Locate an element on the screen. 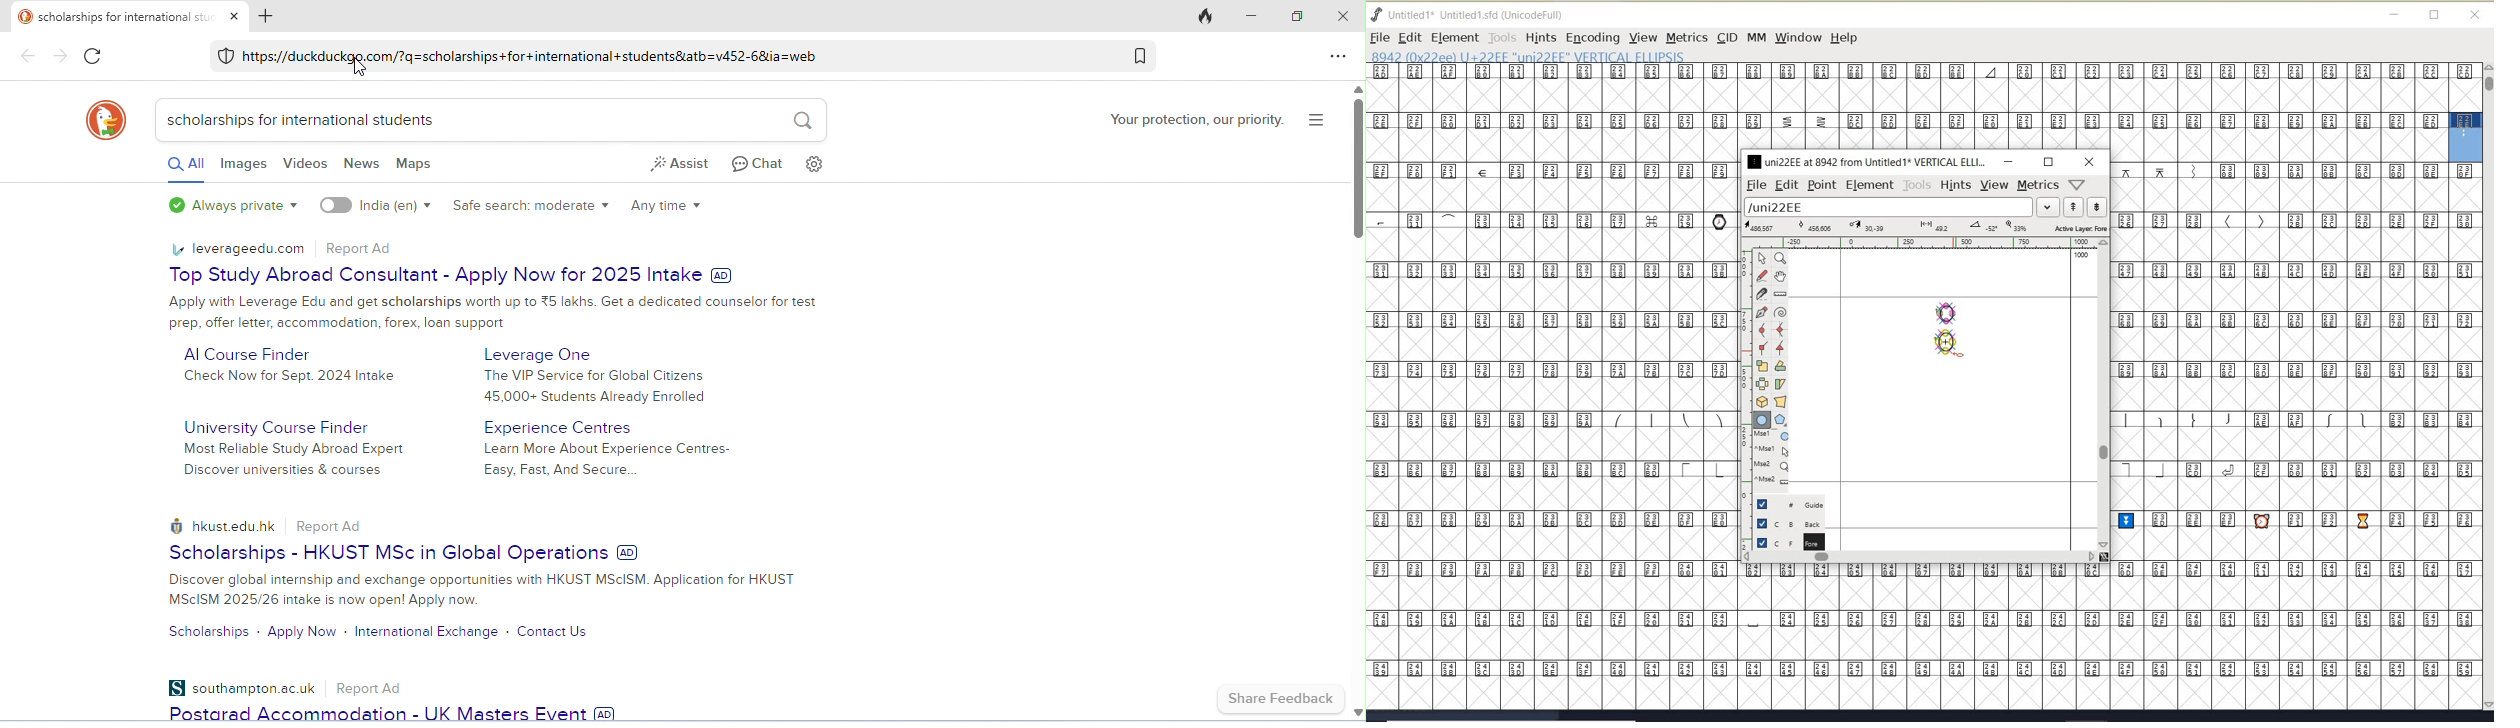 This screenshot has height=728, width=2520. minimize is located at coordinates (2395, 15).